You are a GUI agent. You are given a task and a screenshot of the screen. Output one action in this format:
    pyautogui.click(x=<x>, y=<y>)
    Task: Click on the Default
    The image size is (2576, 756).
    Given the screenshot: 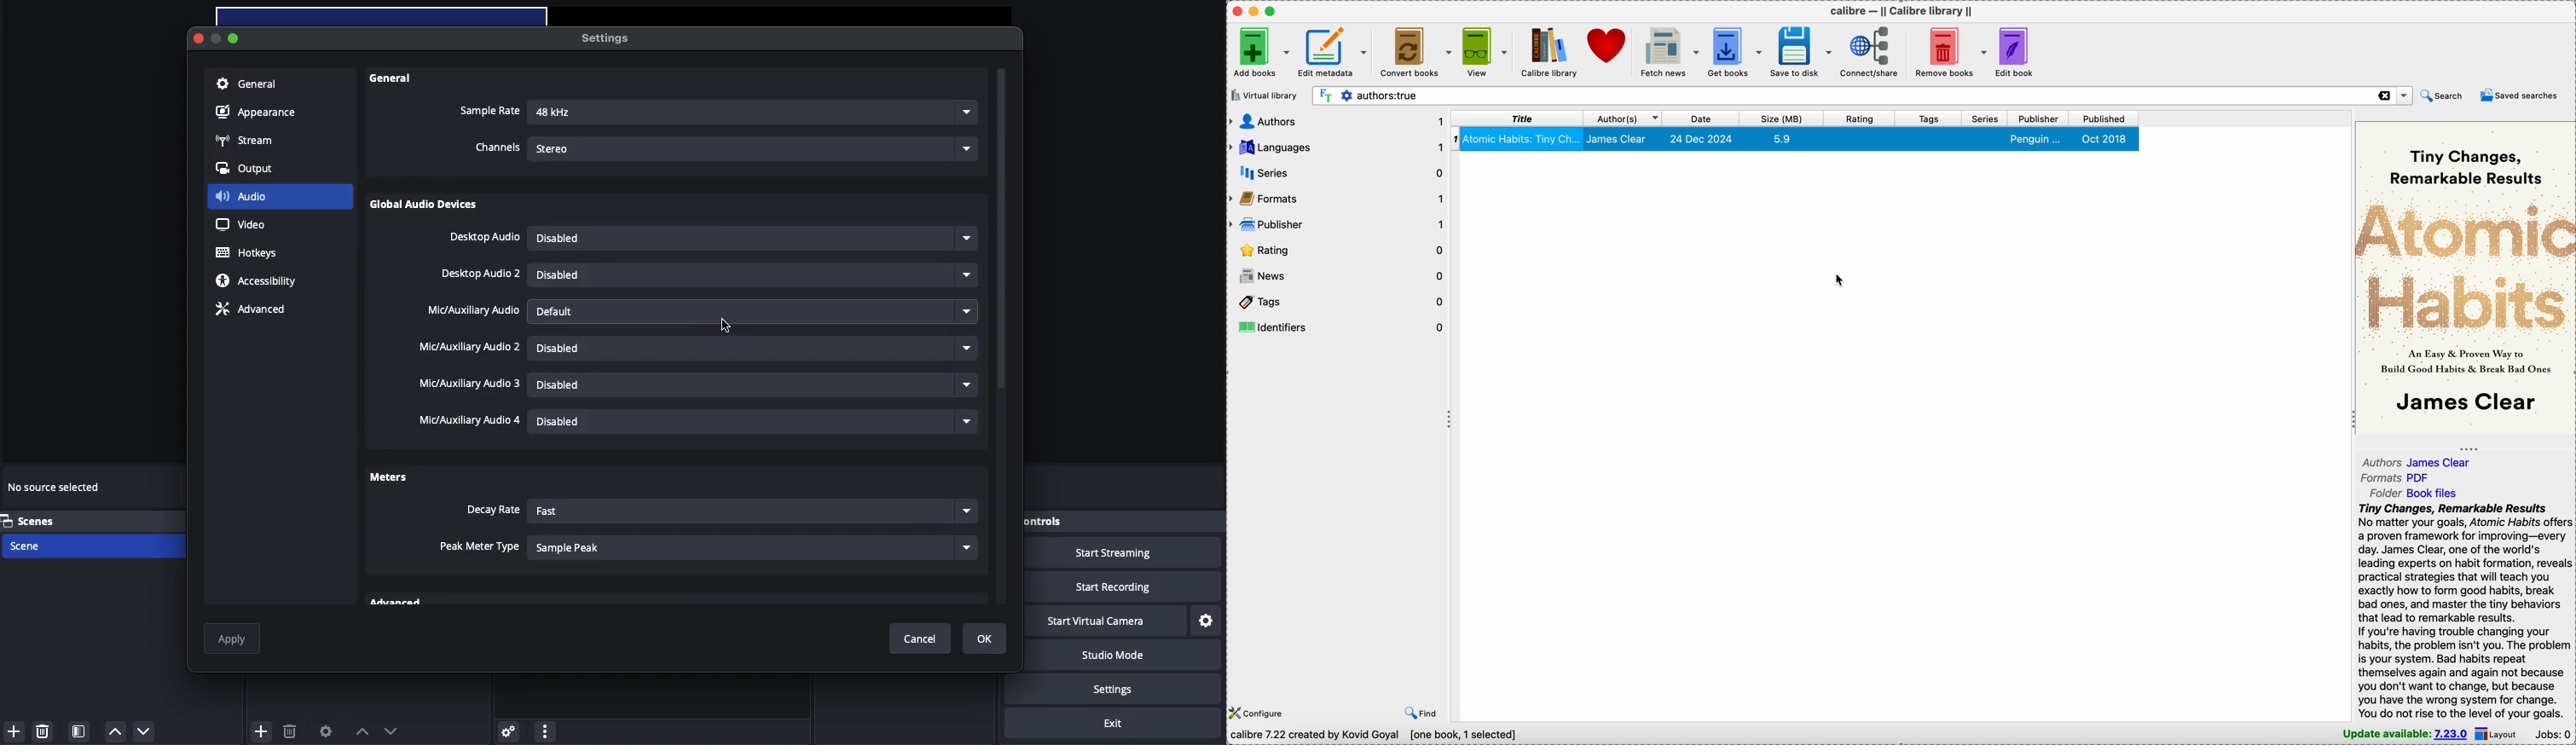 What is the action you would take?
    pyautogui.click(x=755, y=311)
    